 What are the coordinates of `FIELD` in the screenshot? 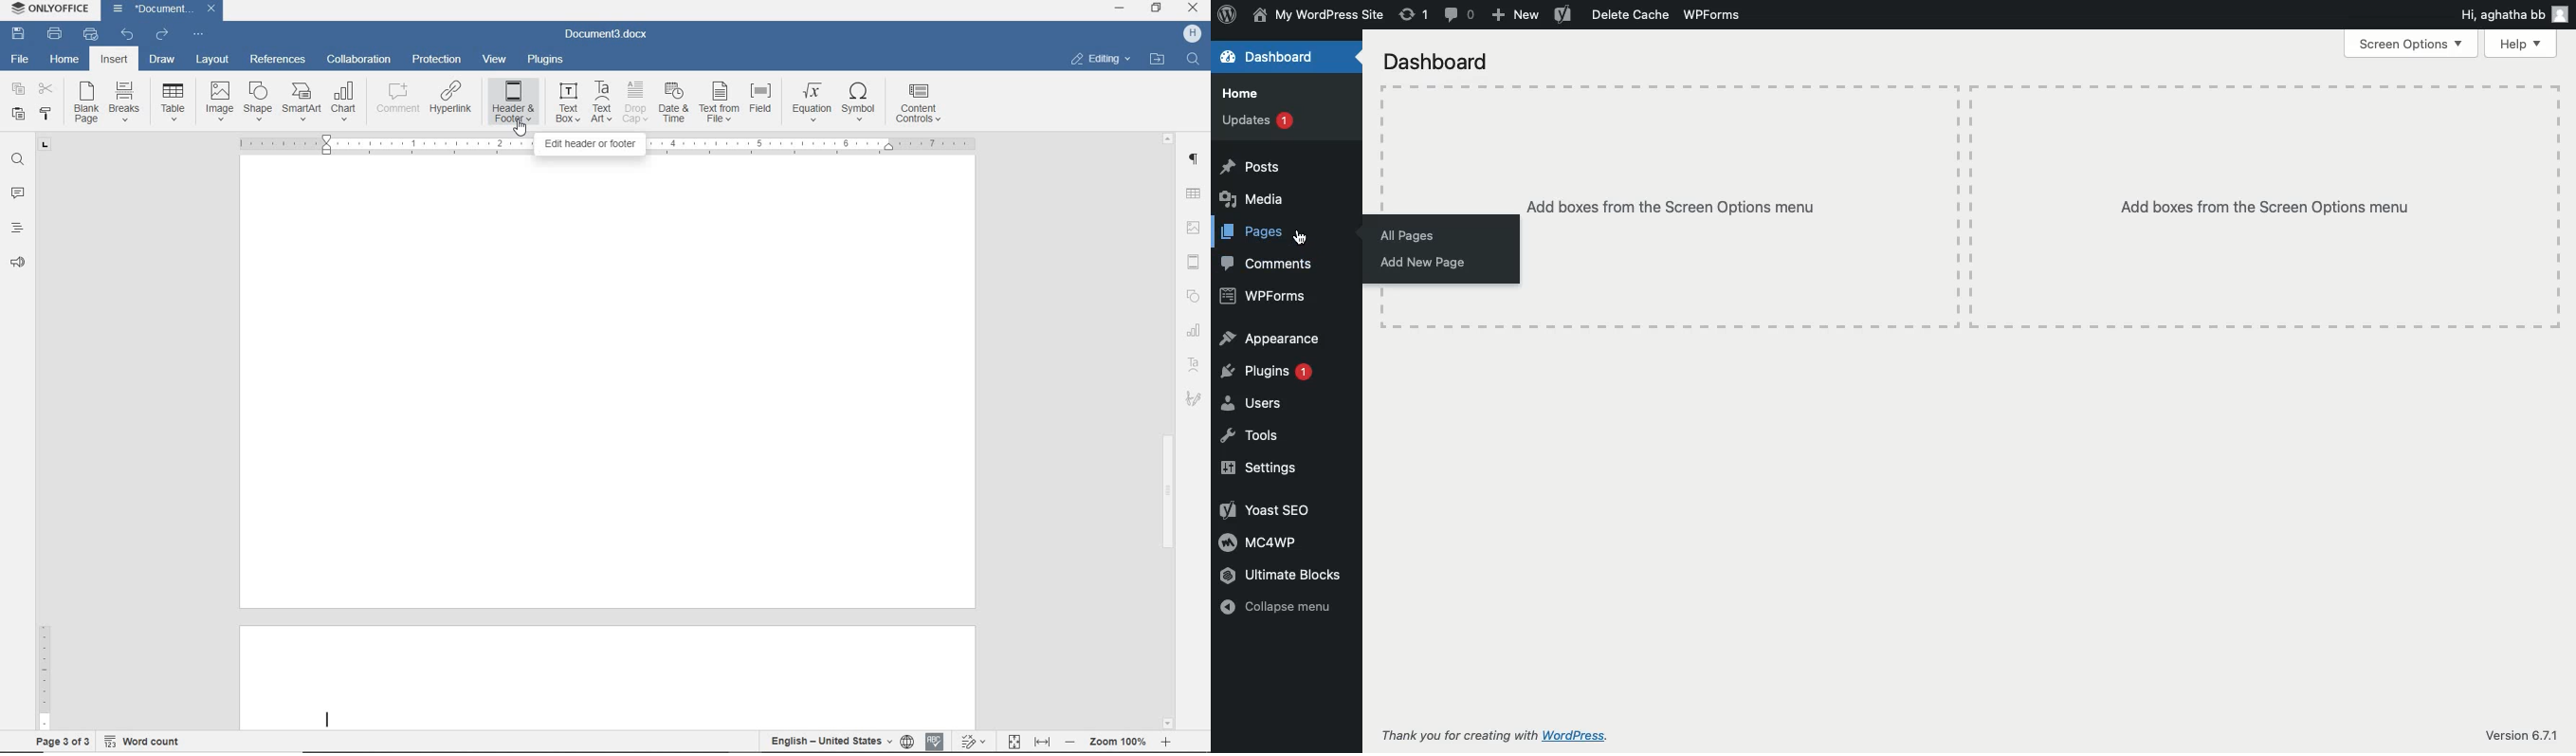 It's located at (765, 102).